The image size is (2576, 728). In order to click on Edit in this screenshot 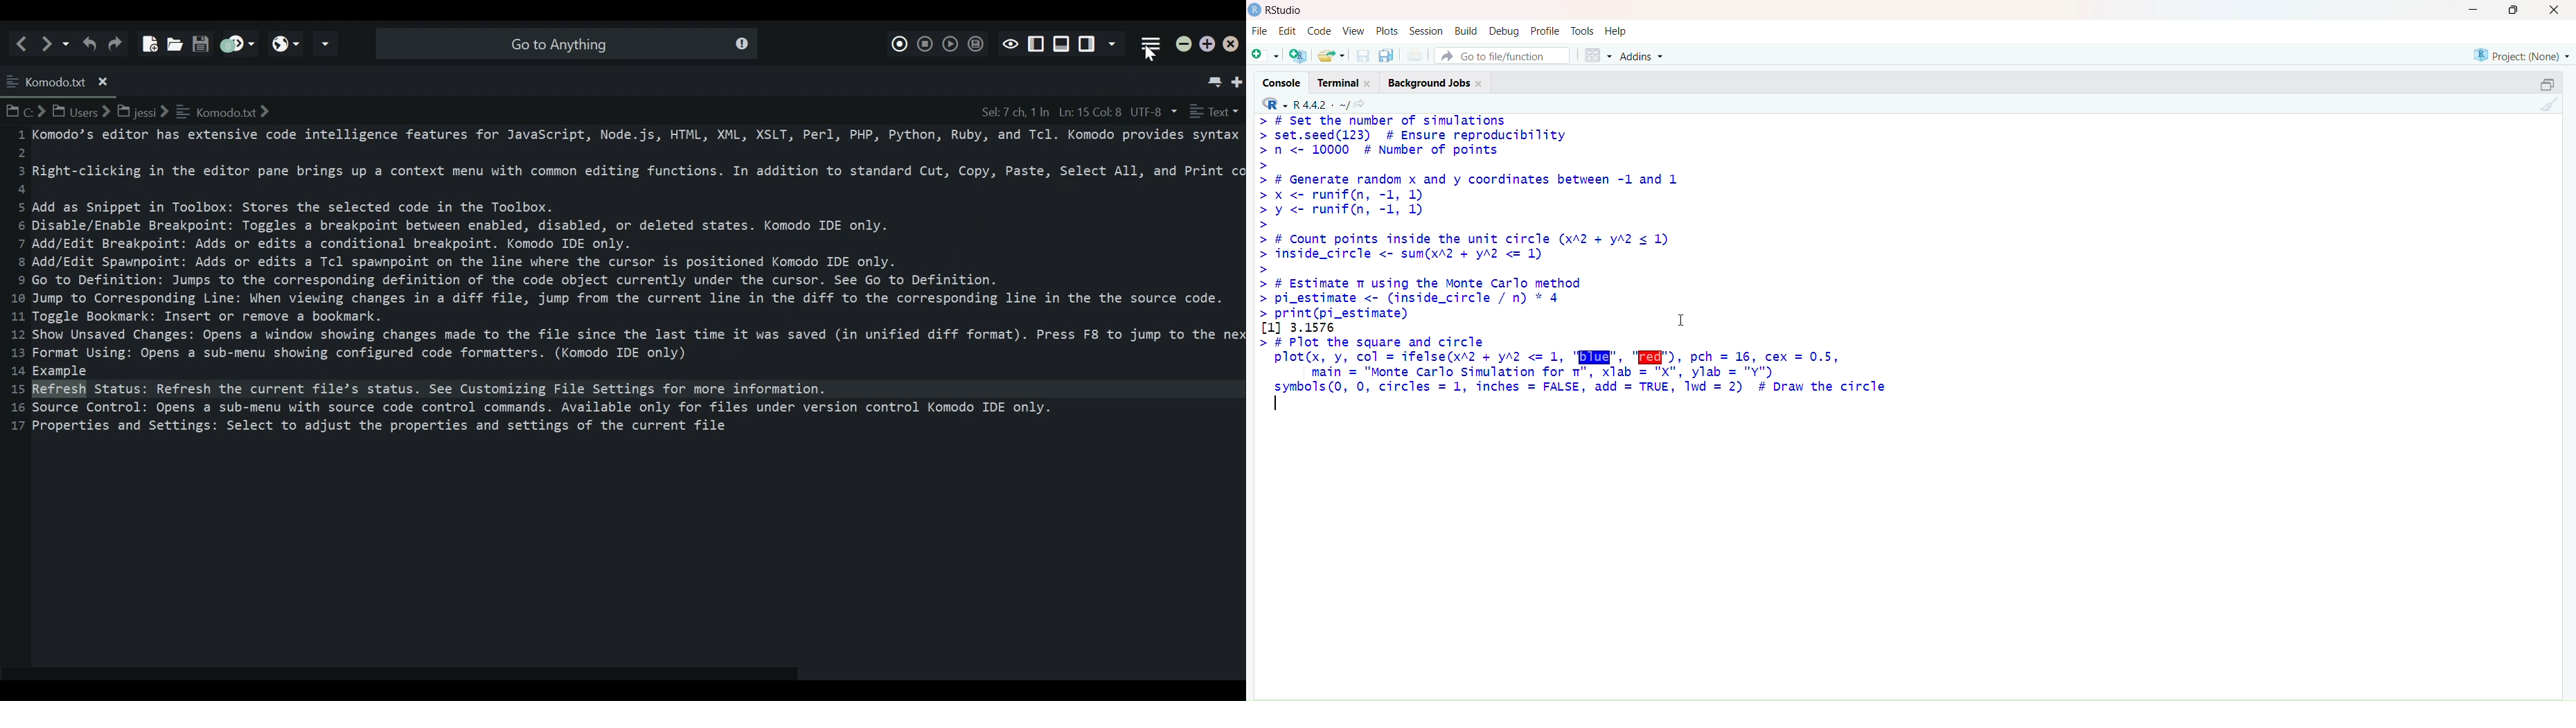, I will do `click(1288, 30)`.